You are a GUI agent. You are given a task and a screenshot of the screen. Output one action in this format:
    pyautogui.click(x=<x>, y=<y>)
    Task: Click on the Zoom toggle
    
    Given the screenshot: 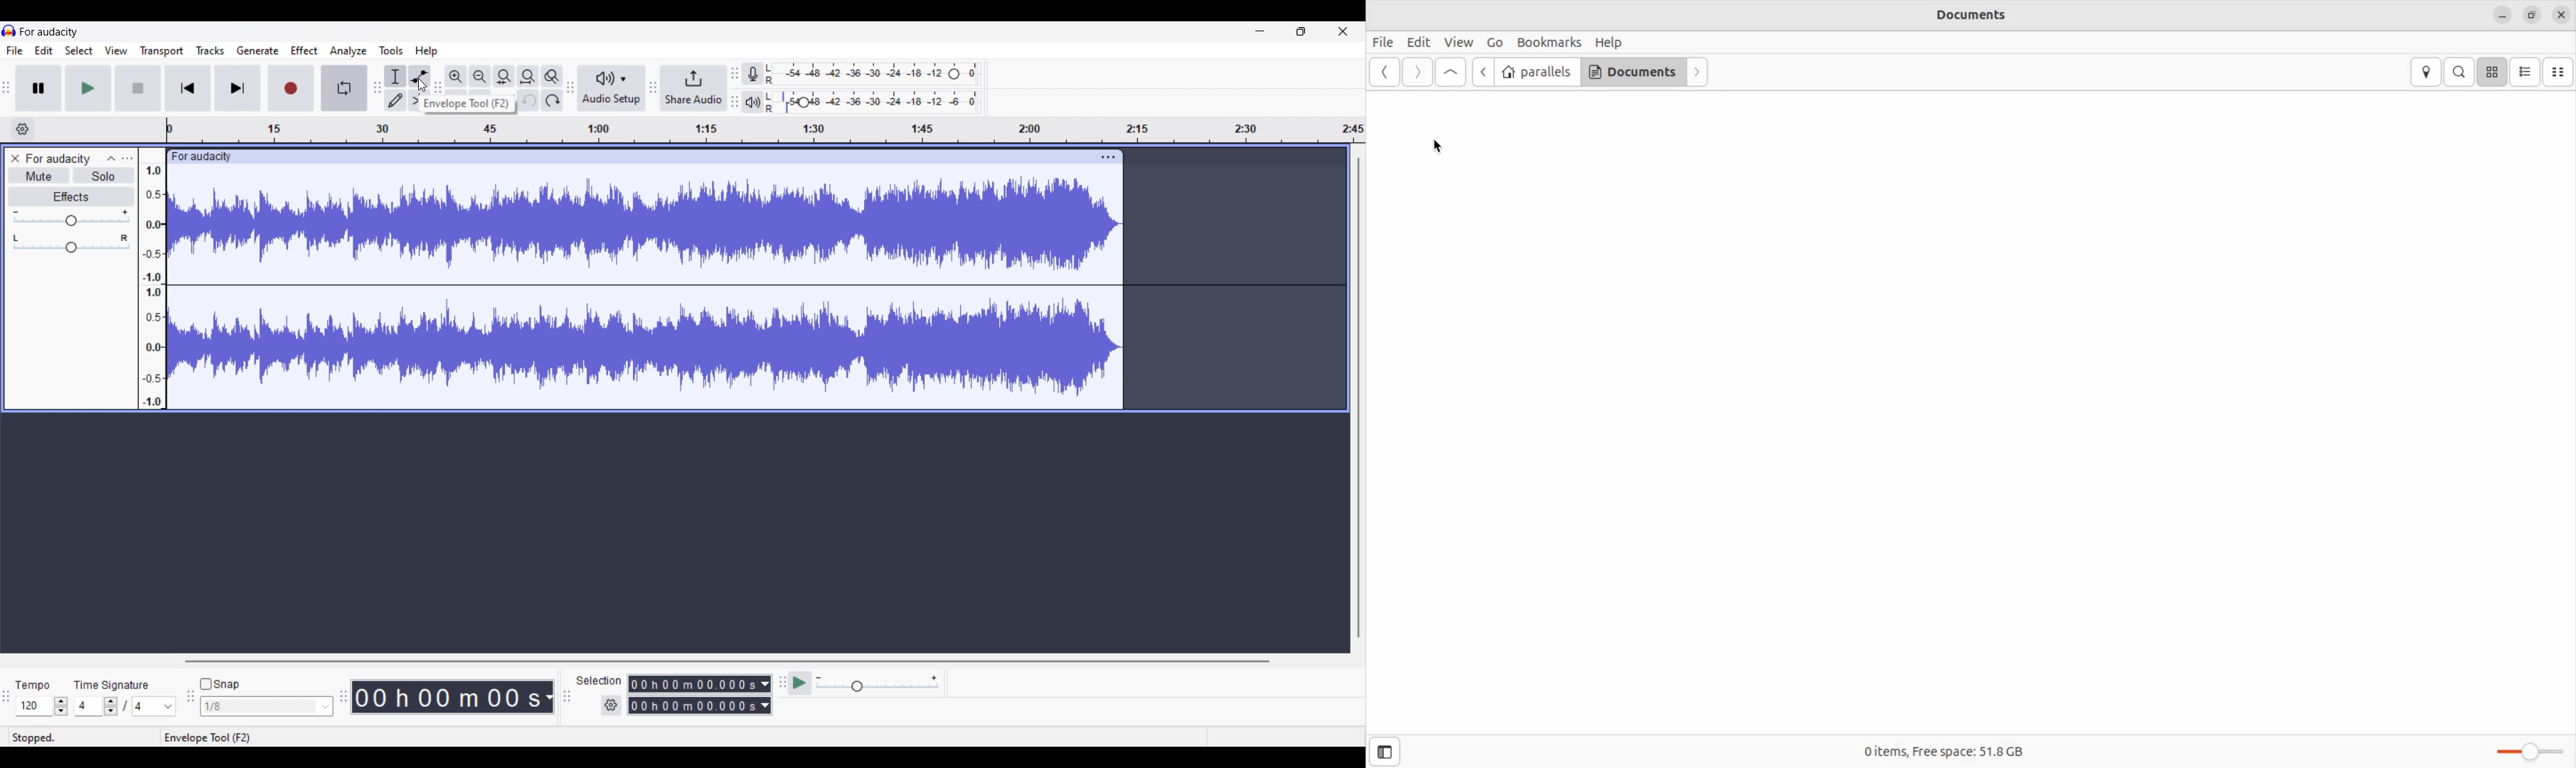 What is the action you would take?
    pyautogui.click(x=552, y=76)
    